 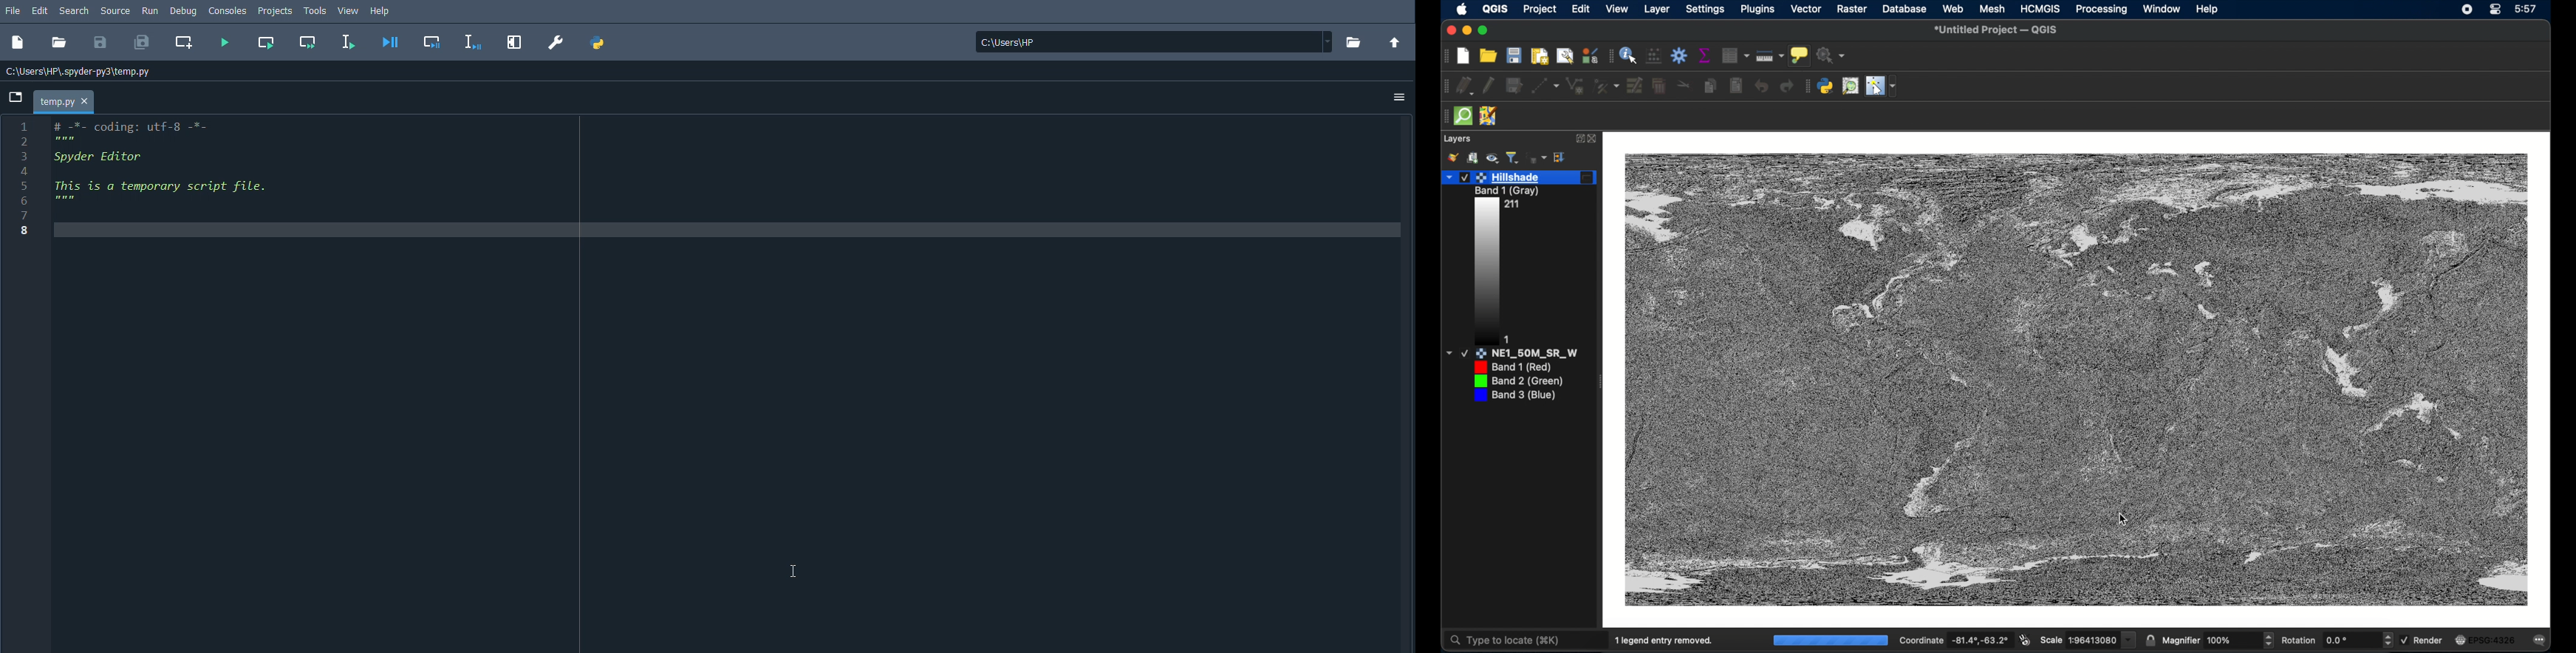 I want to click on Browse tabs, so click(x=16, y=97).